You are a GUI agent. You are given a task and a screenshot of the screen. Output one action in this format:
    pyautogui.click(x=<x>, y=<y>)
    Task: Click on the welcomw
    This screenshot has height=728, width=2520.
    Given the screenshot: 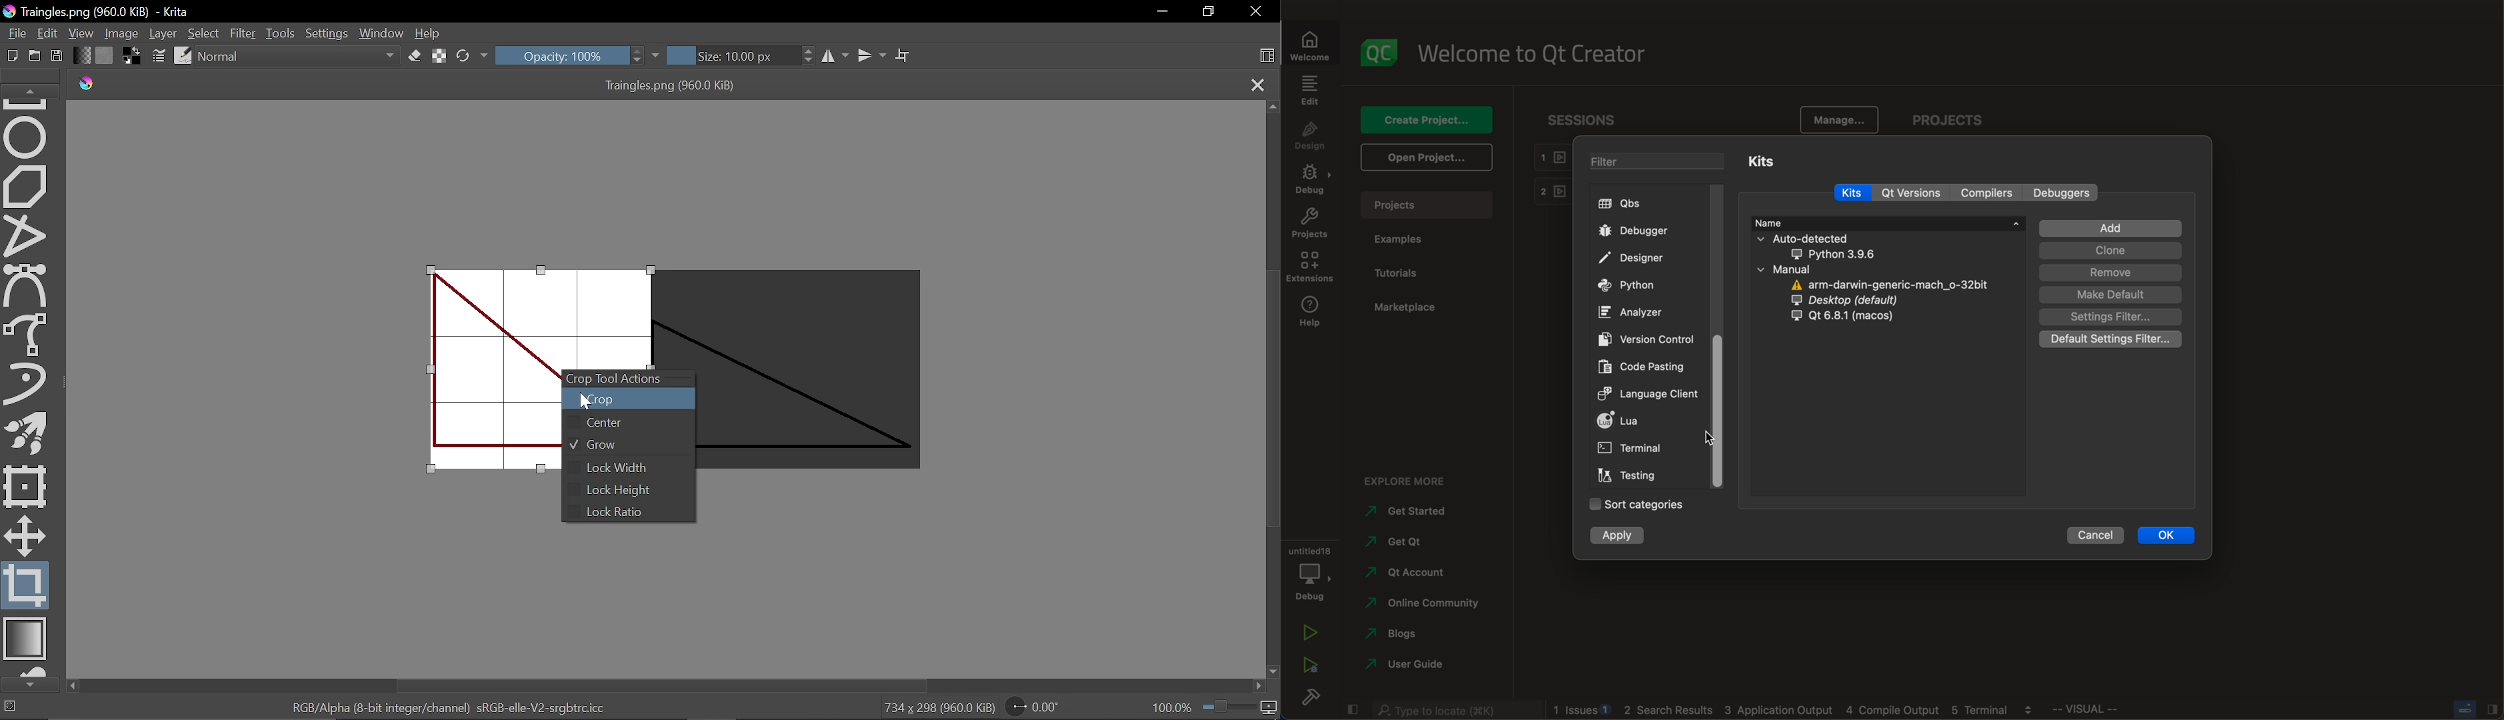 What is the action you would take?
    pyautogui.click(x=1313, y=40)
    